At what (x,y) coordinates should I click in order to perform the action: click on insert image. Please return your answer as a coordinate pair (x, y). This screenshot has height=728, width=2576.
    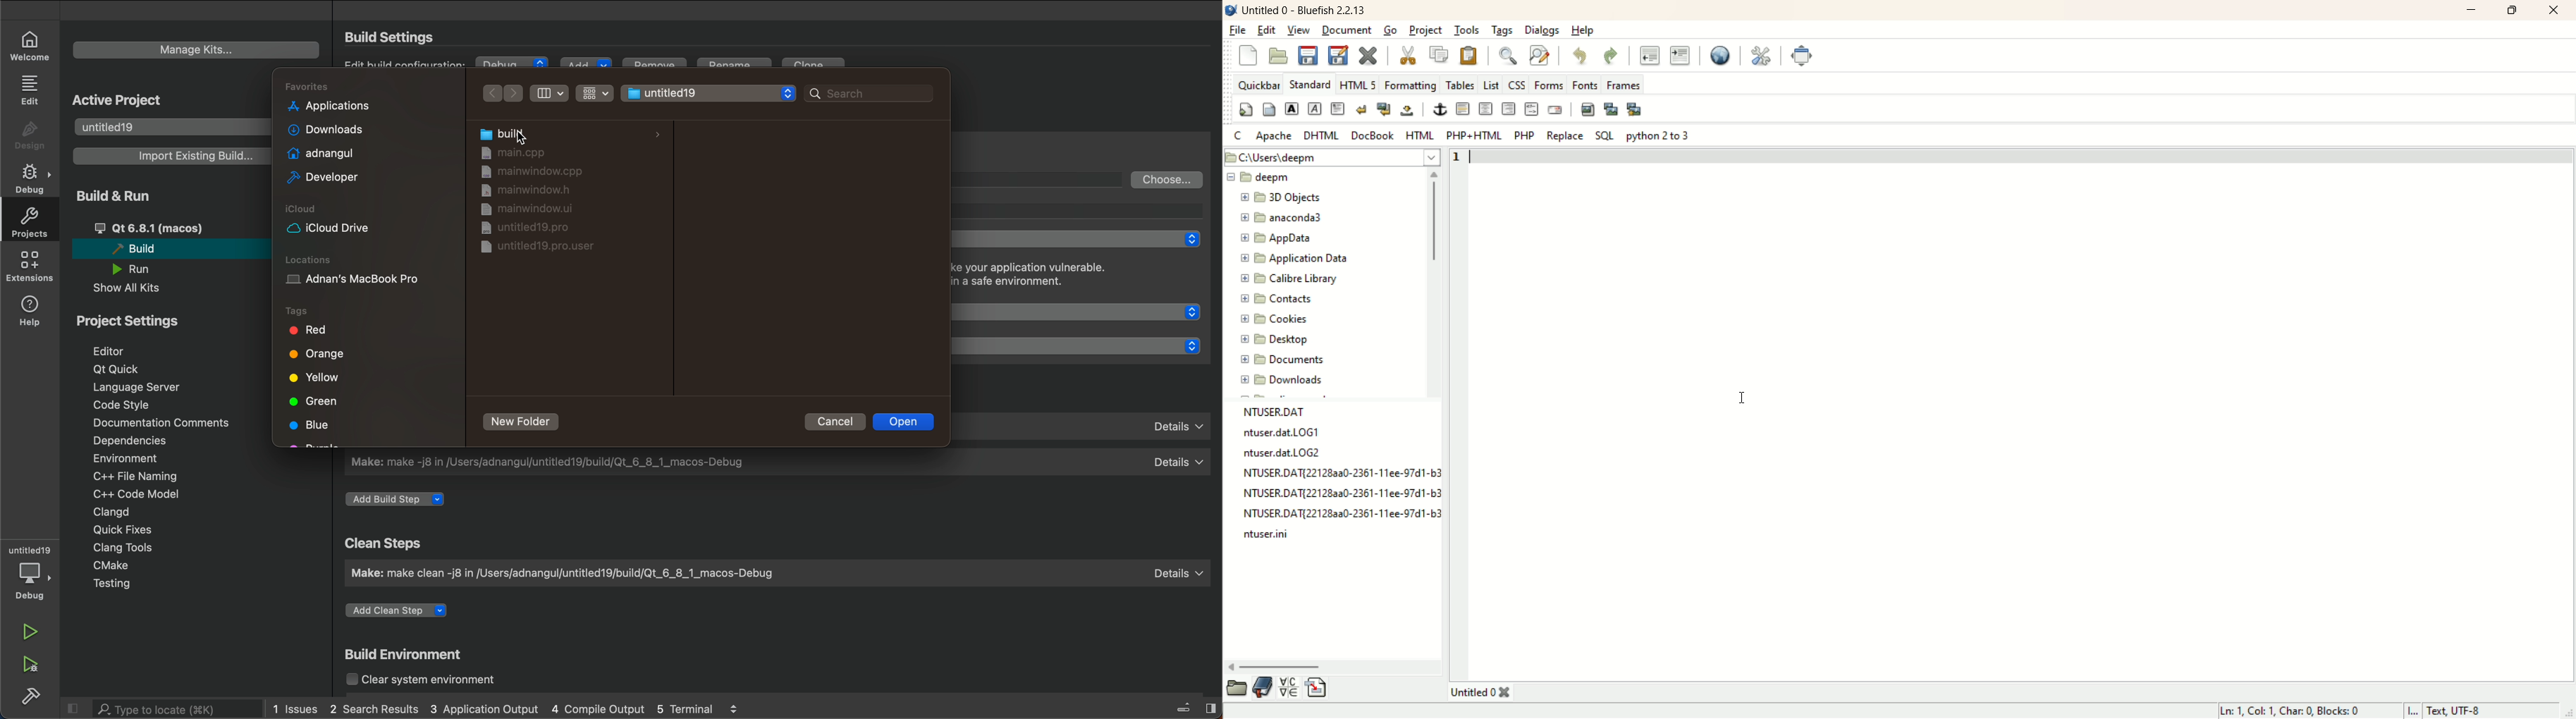
    Looking at the image, I should click on (1586, 109).